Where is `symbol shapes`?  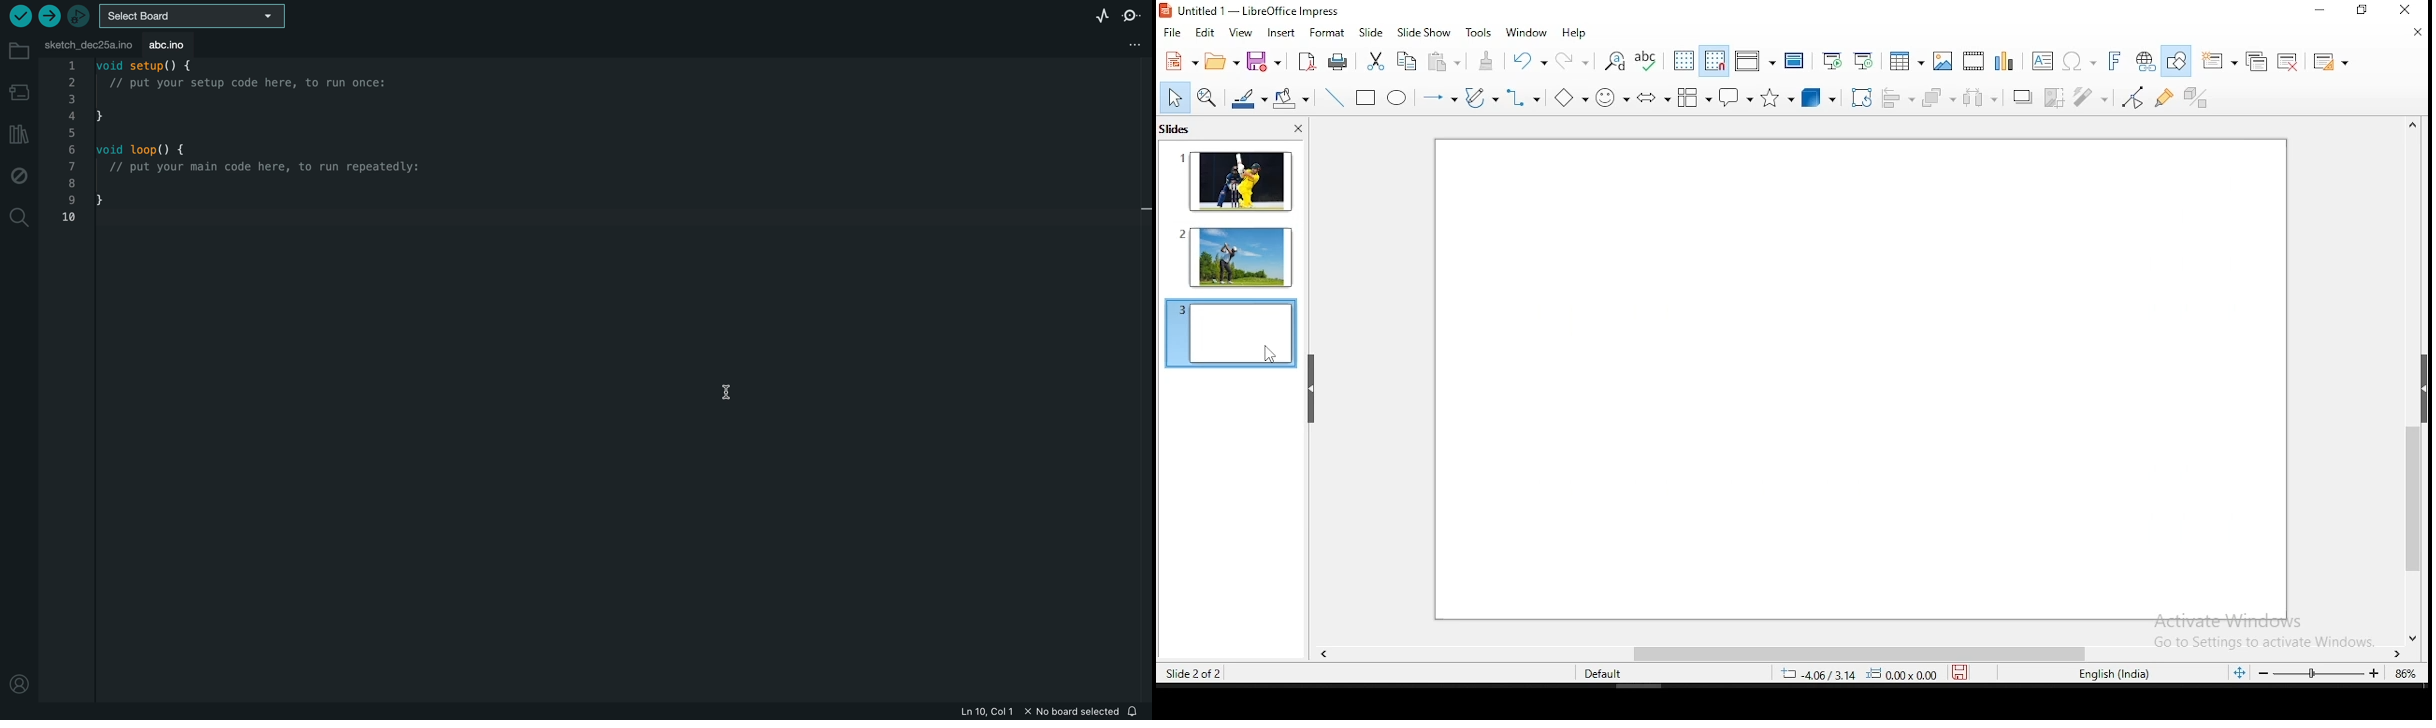 symbol shapes is located at coordinates (1611, 97).